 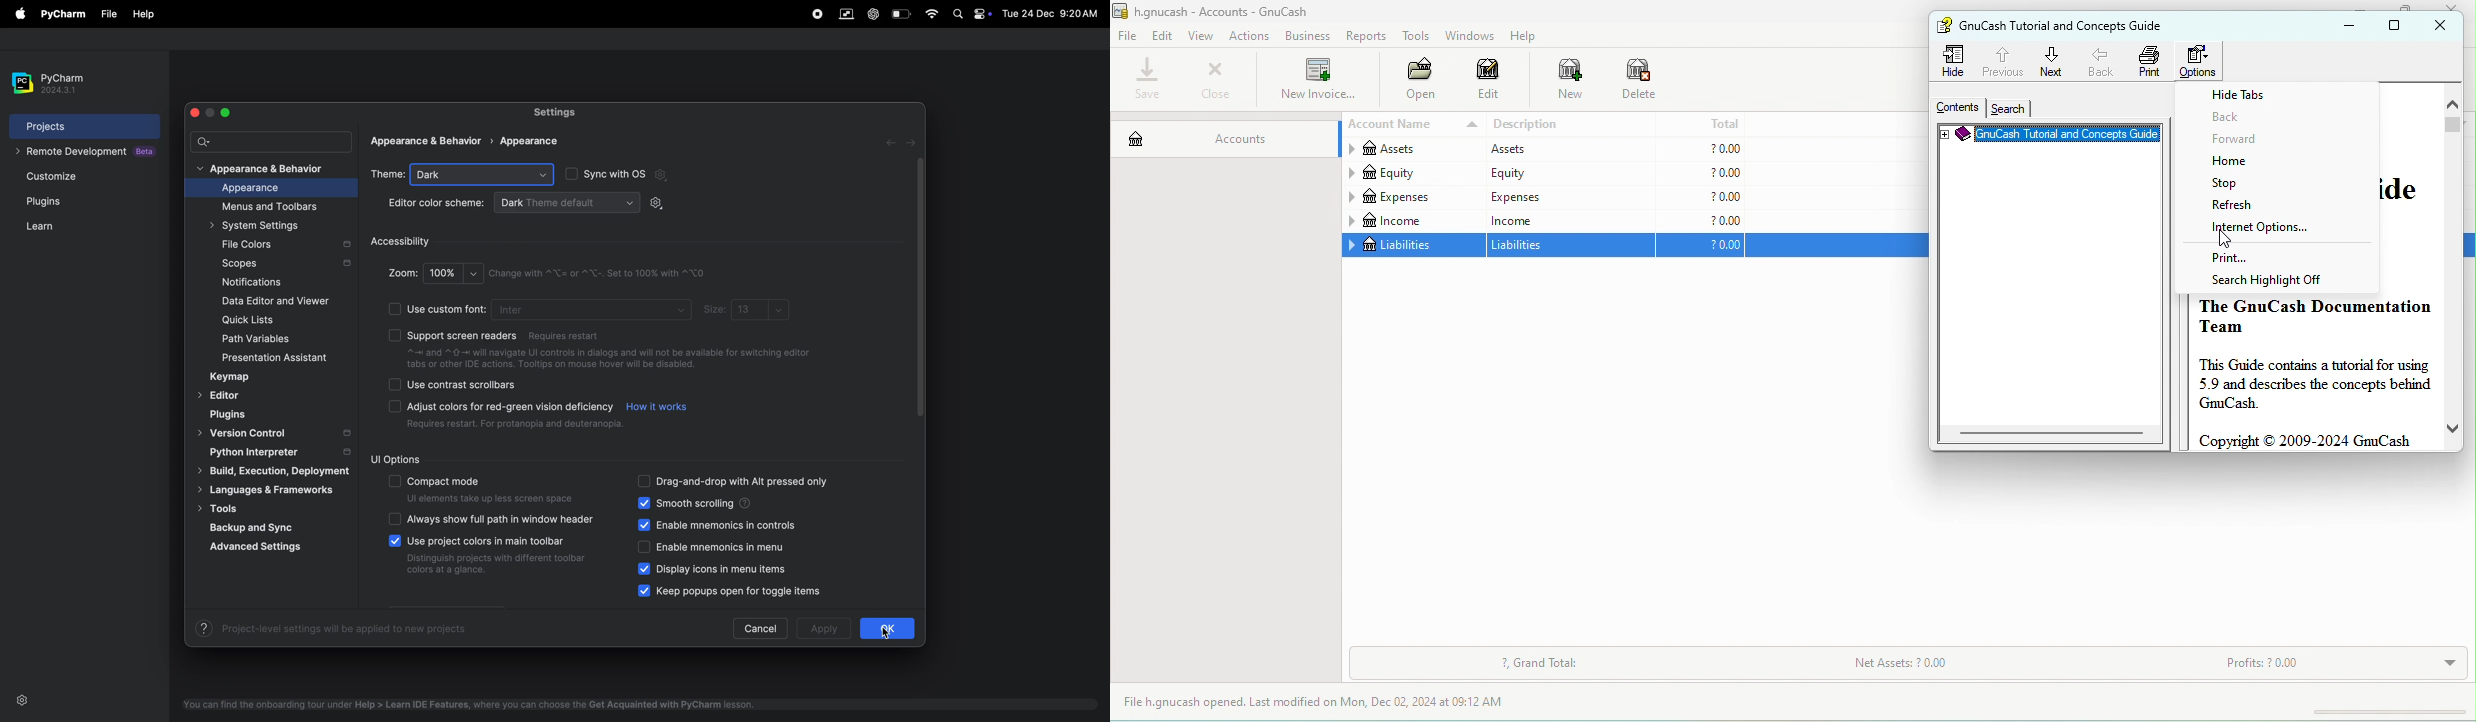 I want to click on refresh, so click(x=2251, y=208).